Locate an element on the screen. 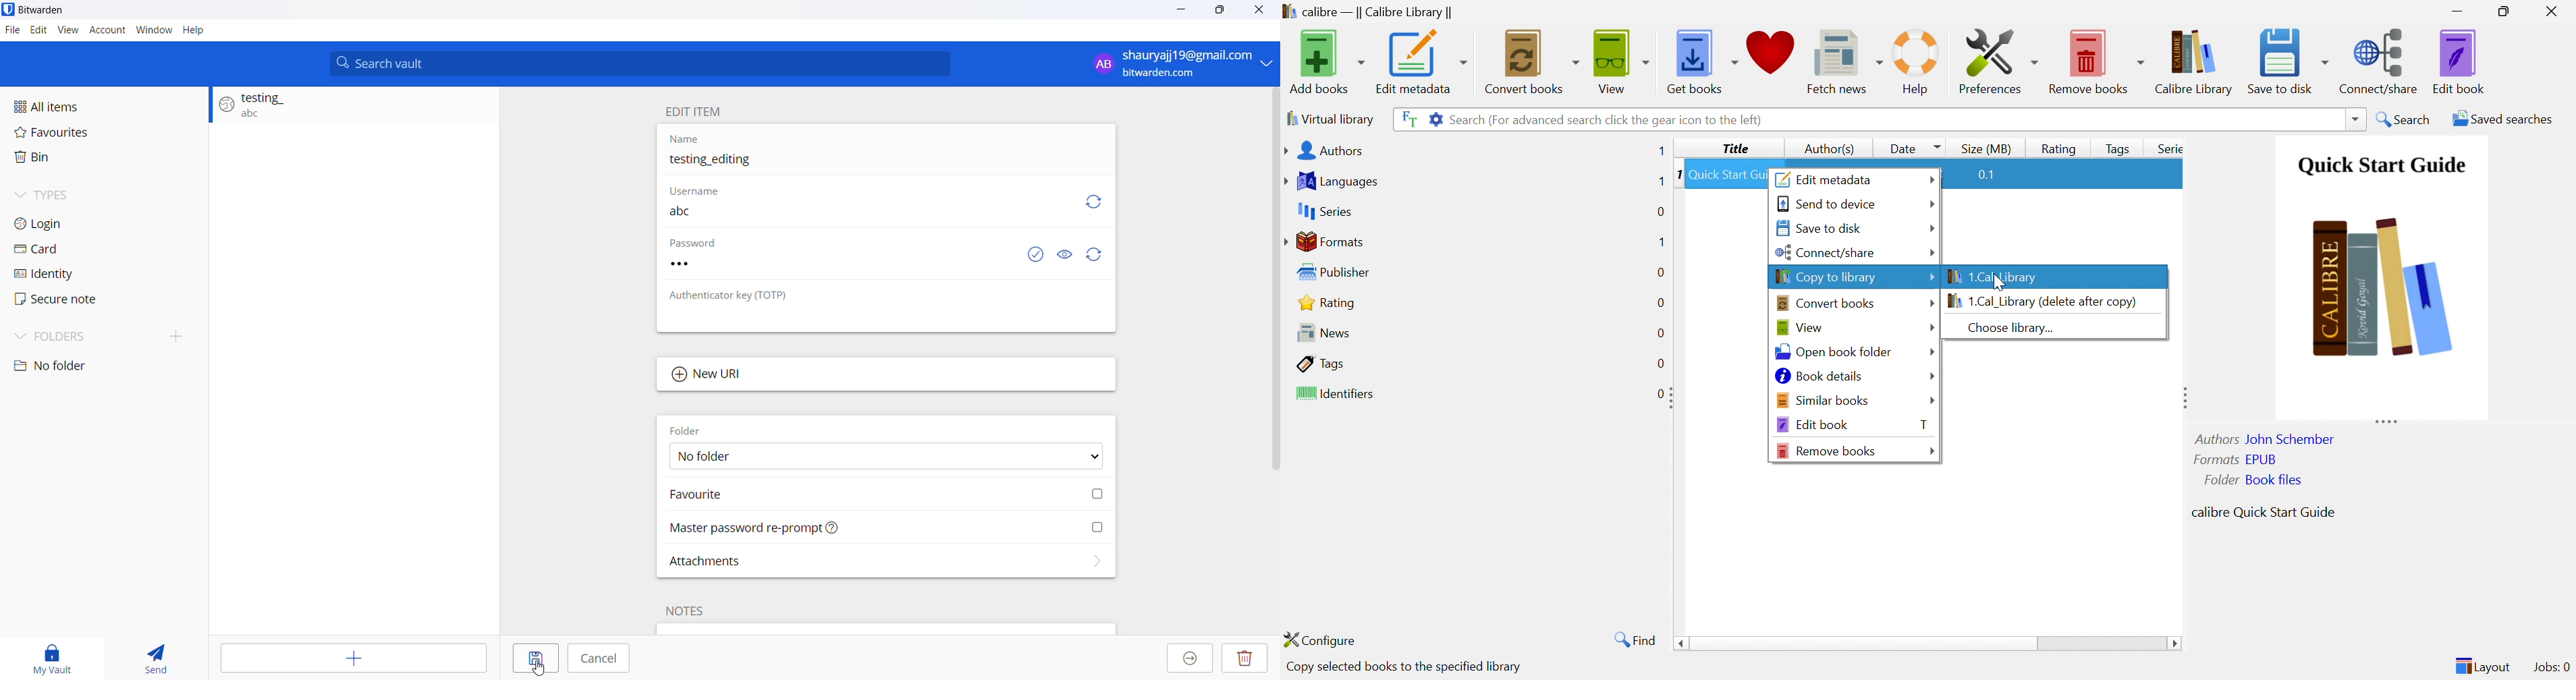 Image resolution: width=2576 pixels, height=700 pixels. Saved searches is located at coordinates (2500, 119).